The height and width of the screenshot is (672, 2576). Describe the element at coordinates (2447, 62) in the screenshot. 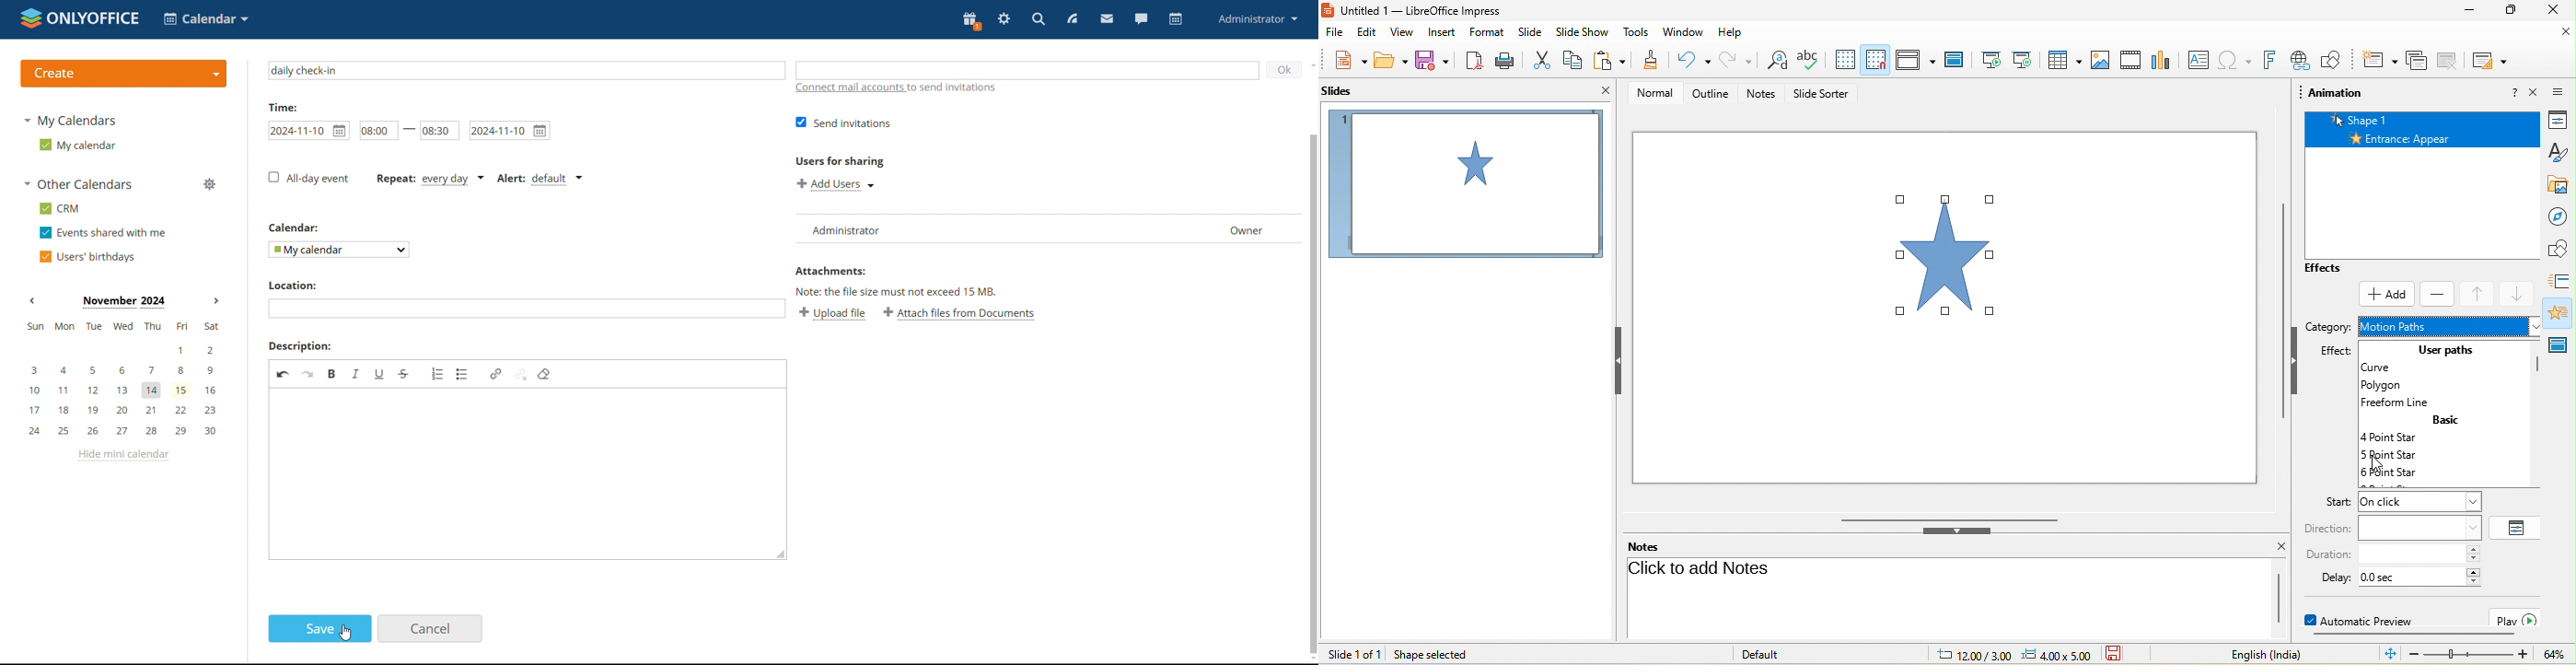

I see `duplicate slide` at that location.